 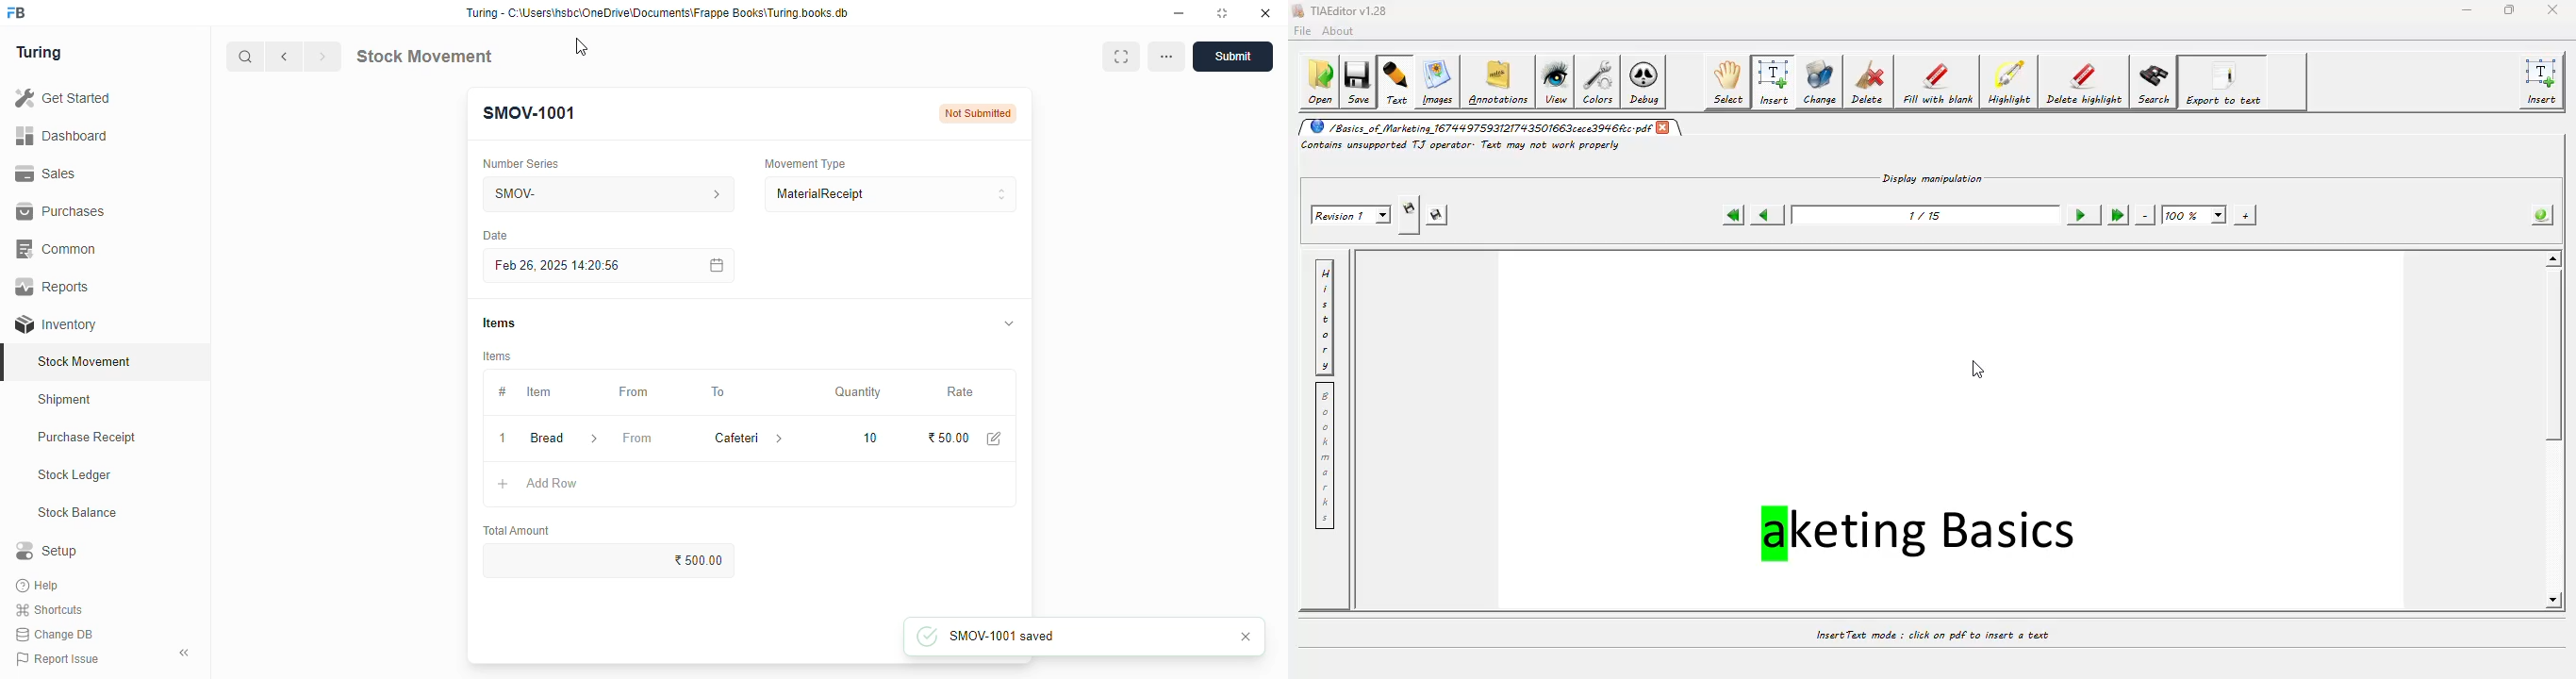 What do you see at coordinates (610, 560) in the screenshot?
I see `₹500.00` at bounding box center [610, 560].